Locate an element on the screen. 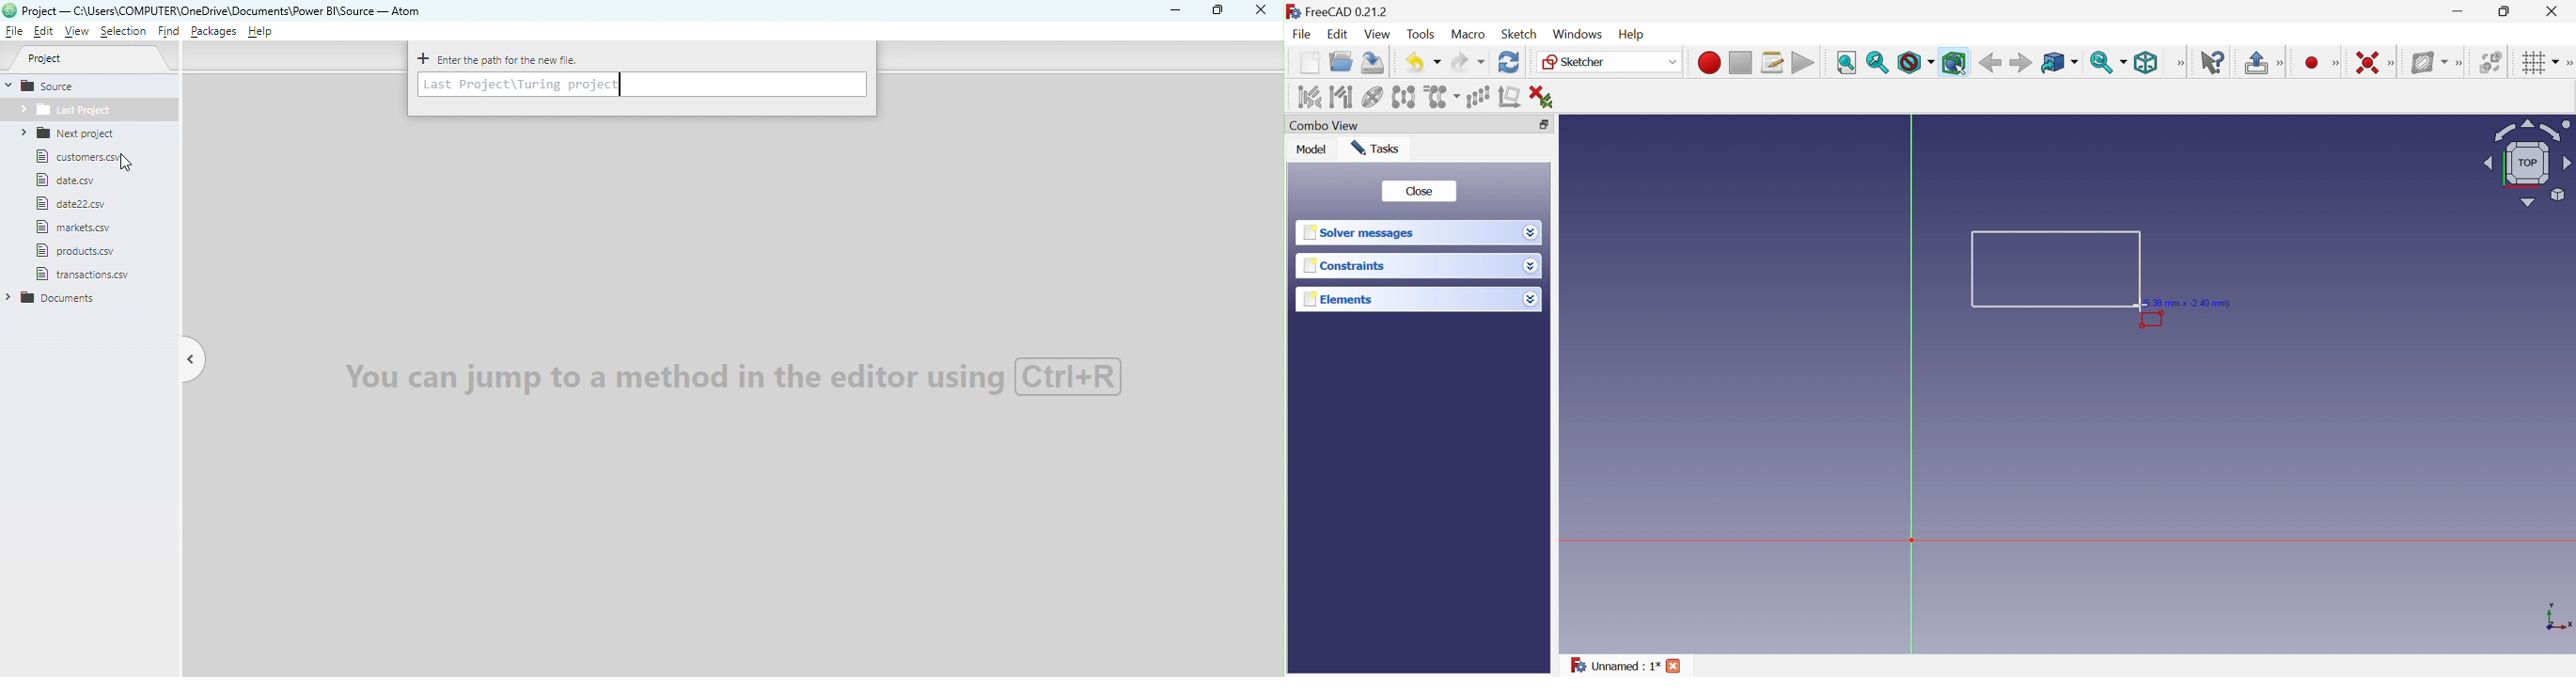 The width and height of the screenshot is (2576, 700). Sketcher geometries is located at coordinates (2338, 64).